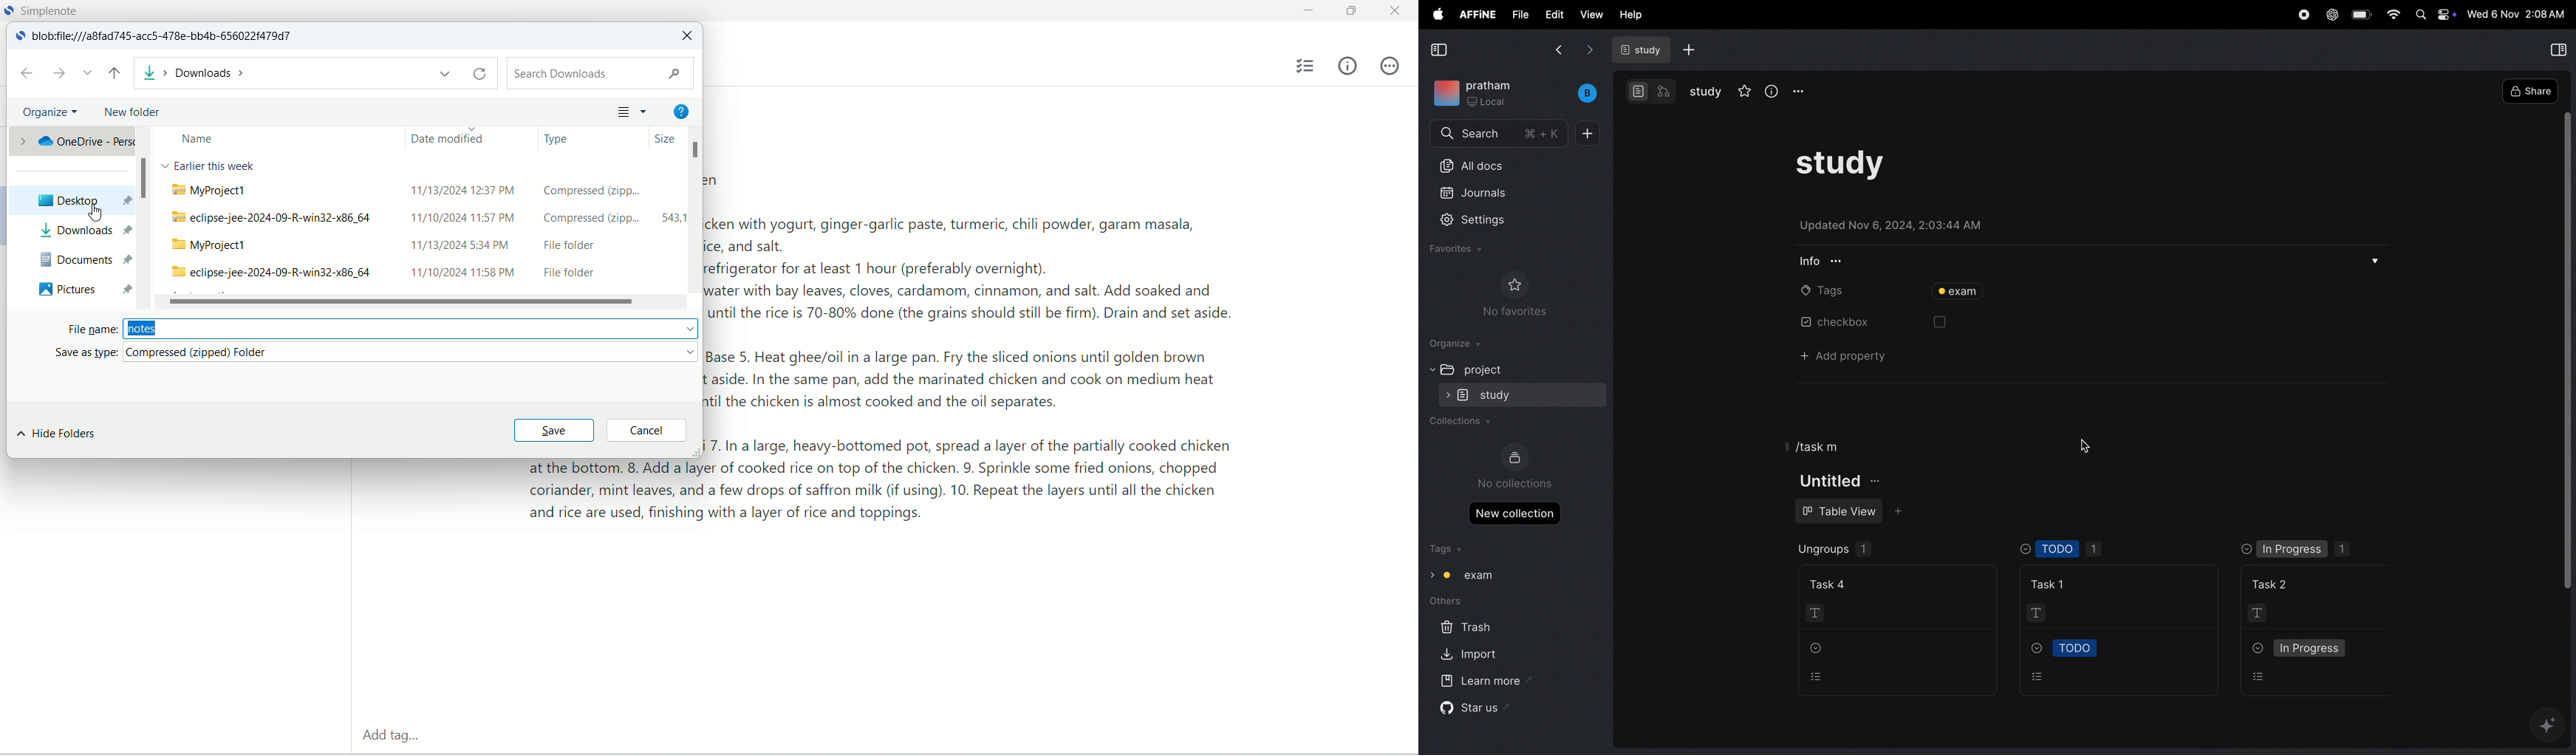  What do you see at coordinates (680, 109) in the screenshot?
I see `help` at bounding box center [680, 109].